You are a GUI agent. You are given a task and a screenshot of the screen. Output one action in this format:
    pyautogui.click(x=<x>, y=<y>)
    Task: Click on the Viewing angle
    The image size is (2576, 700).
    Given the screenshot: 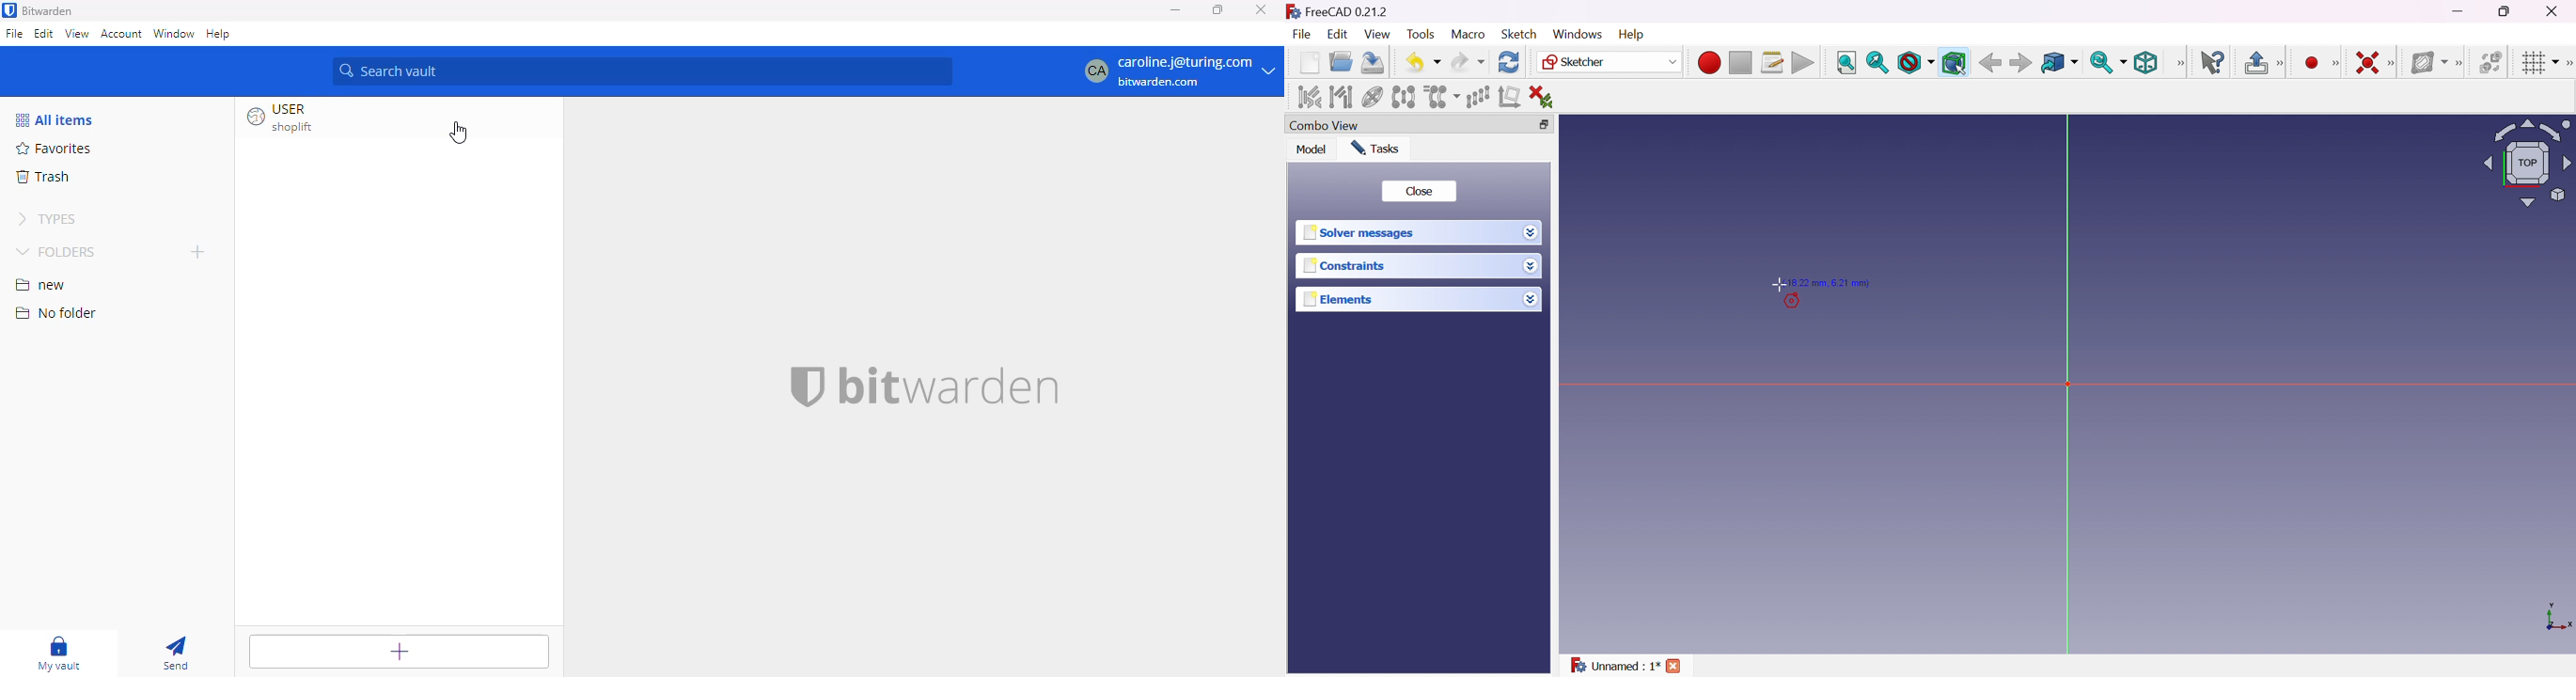 What is the action you would take?
    pyautogui.click(x=2526, y=162)
    